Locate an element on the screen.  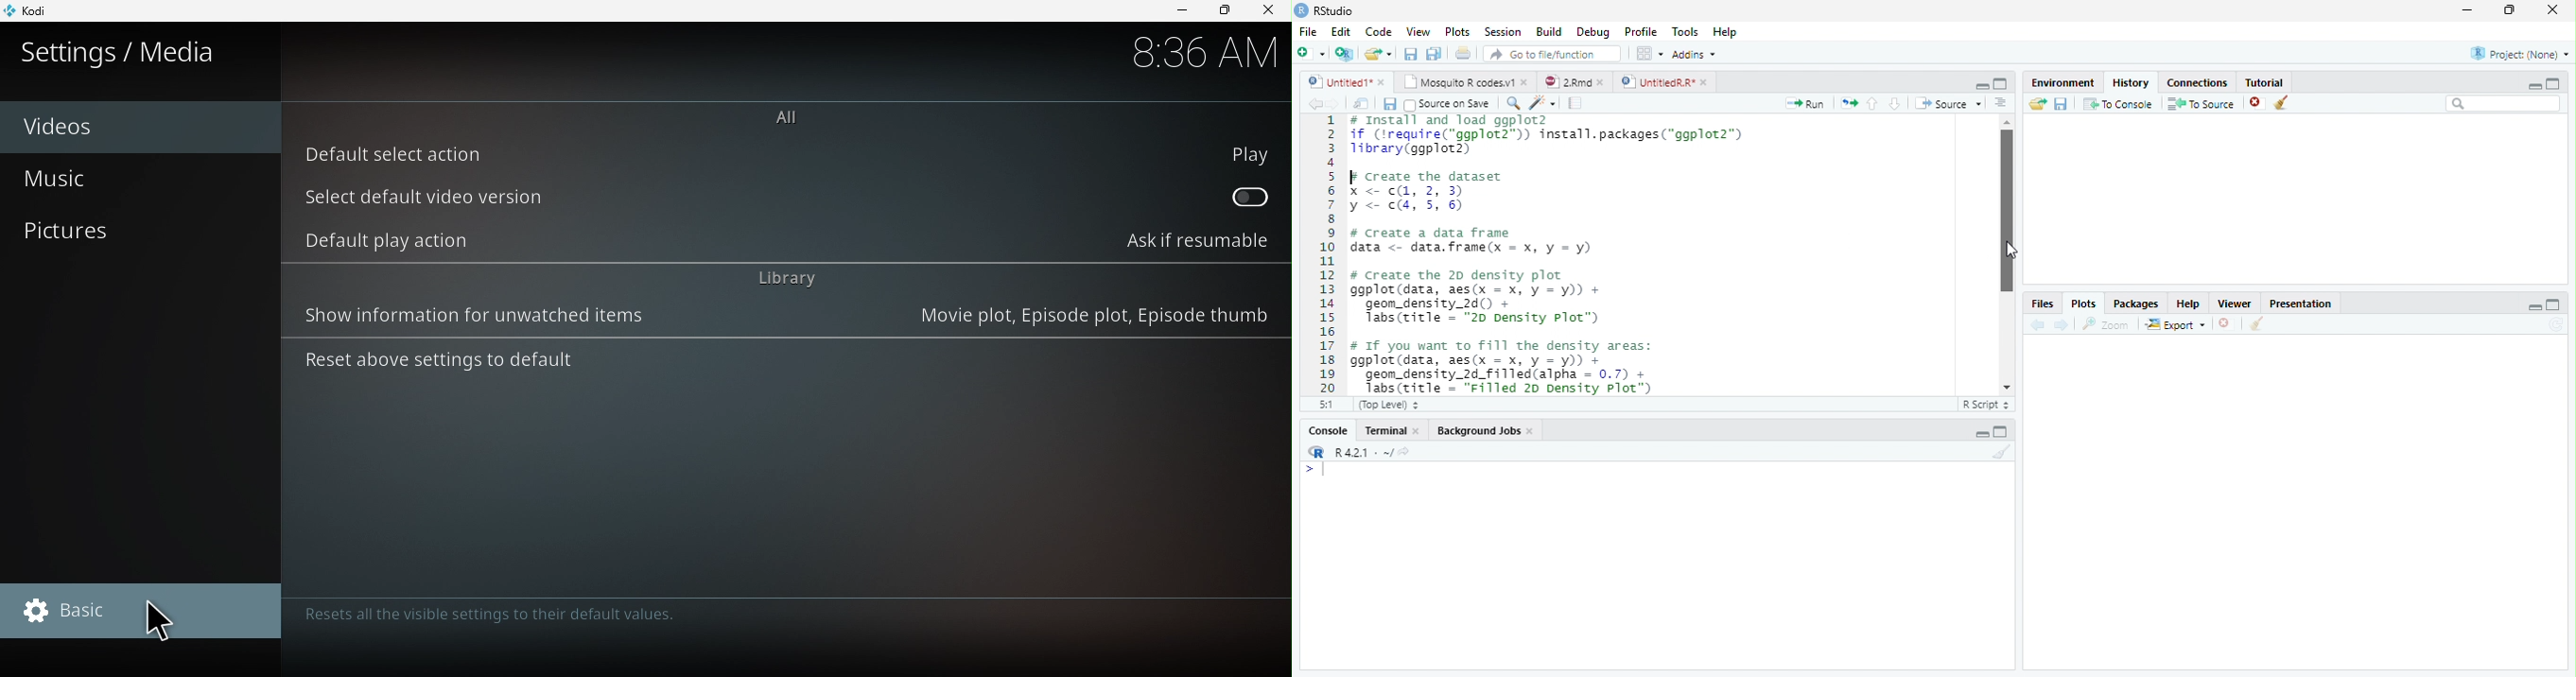
maximize is located at coordinates (2003, 432).